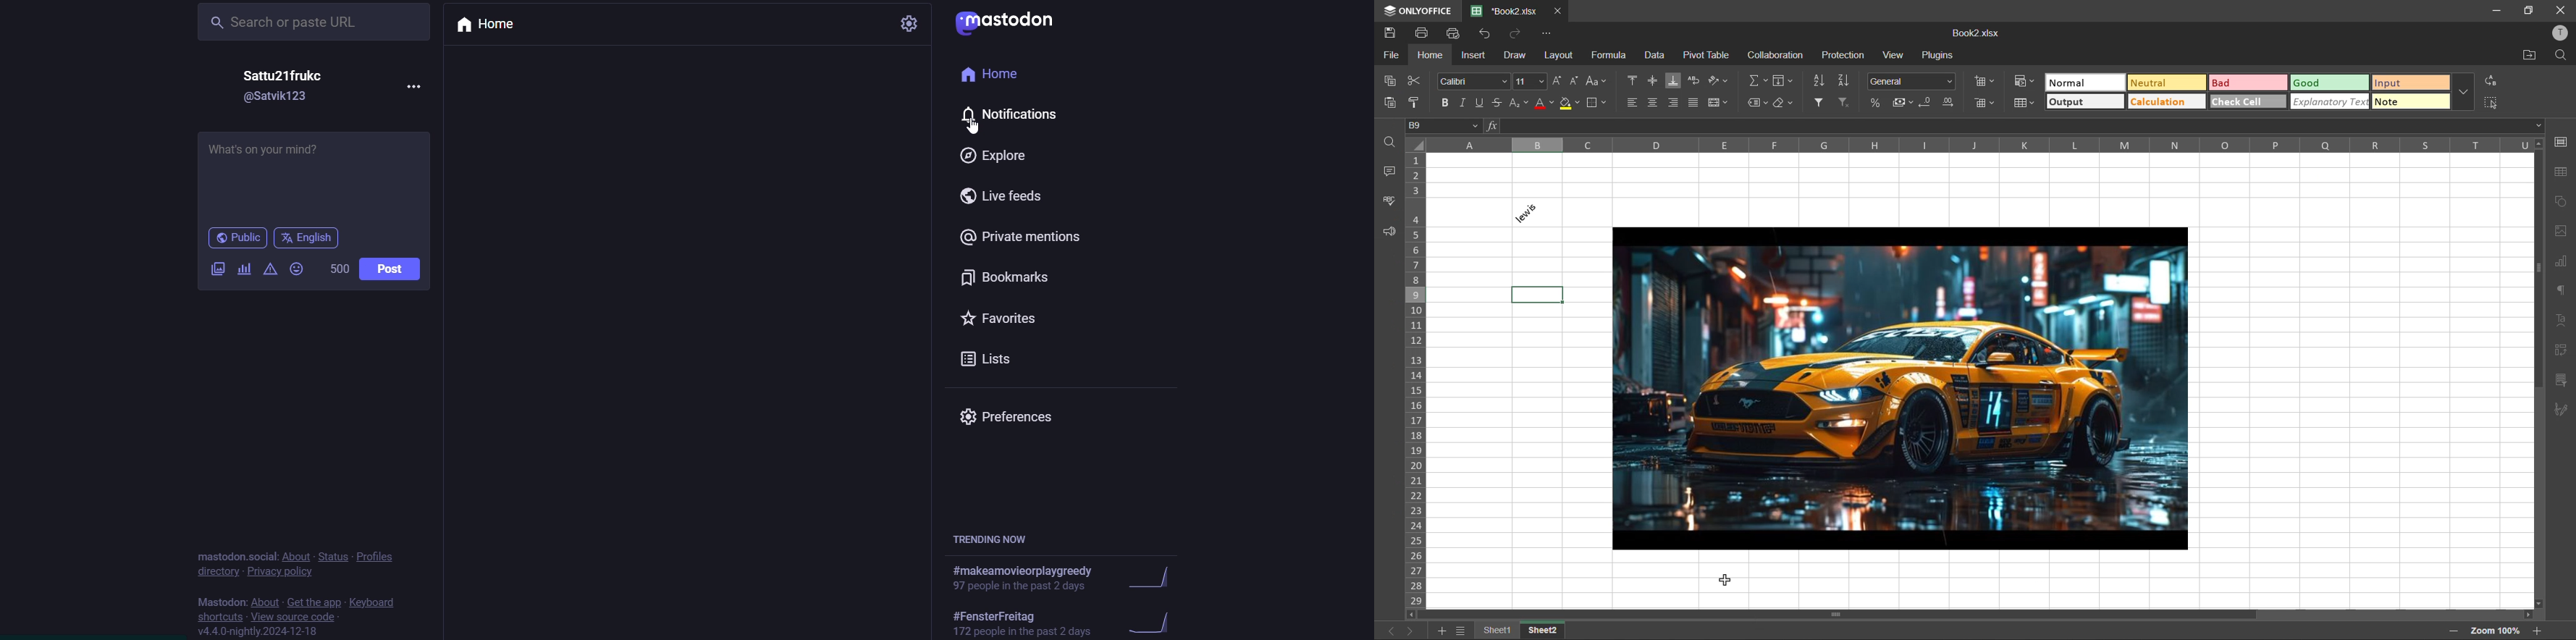  I want to click on undo, so click(1486, 36).